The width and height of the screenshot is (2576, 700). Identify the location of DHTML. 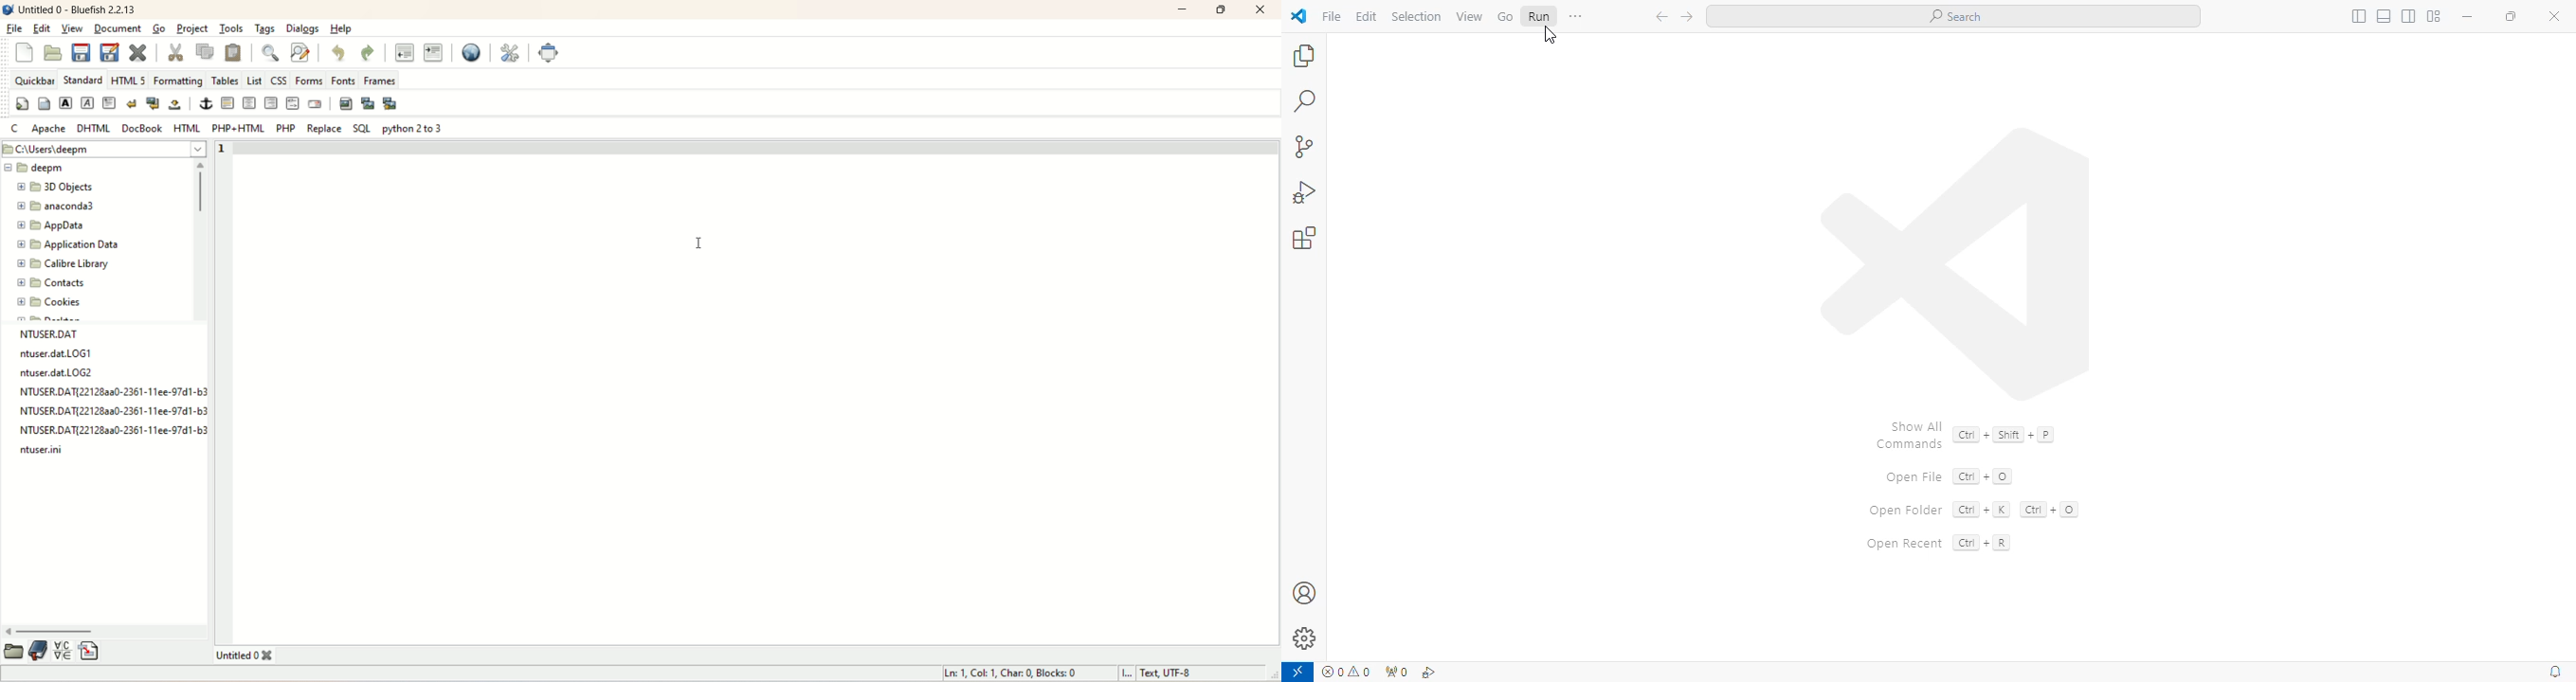
(94, 129).